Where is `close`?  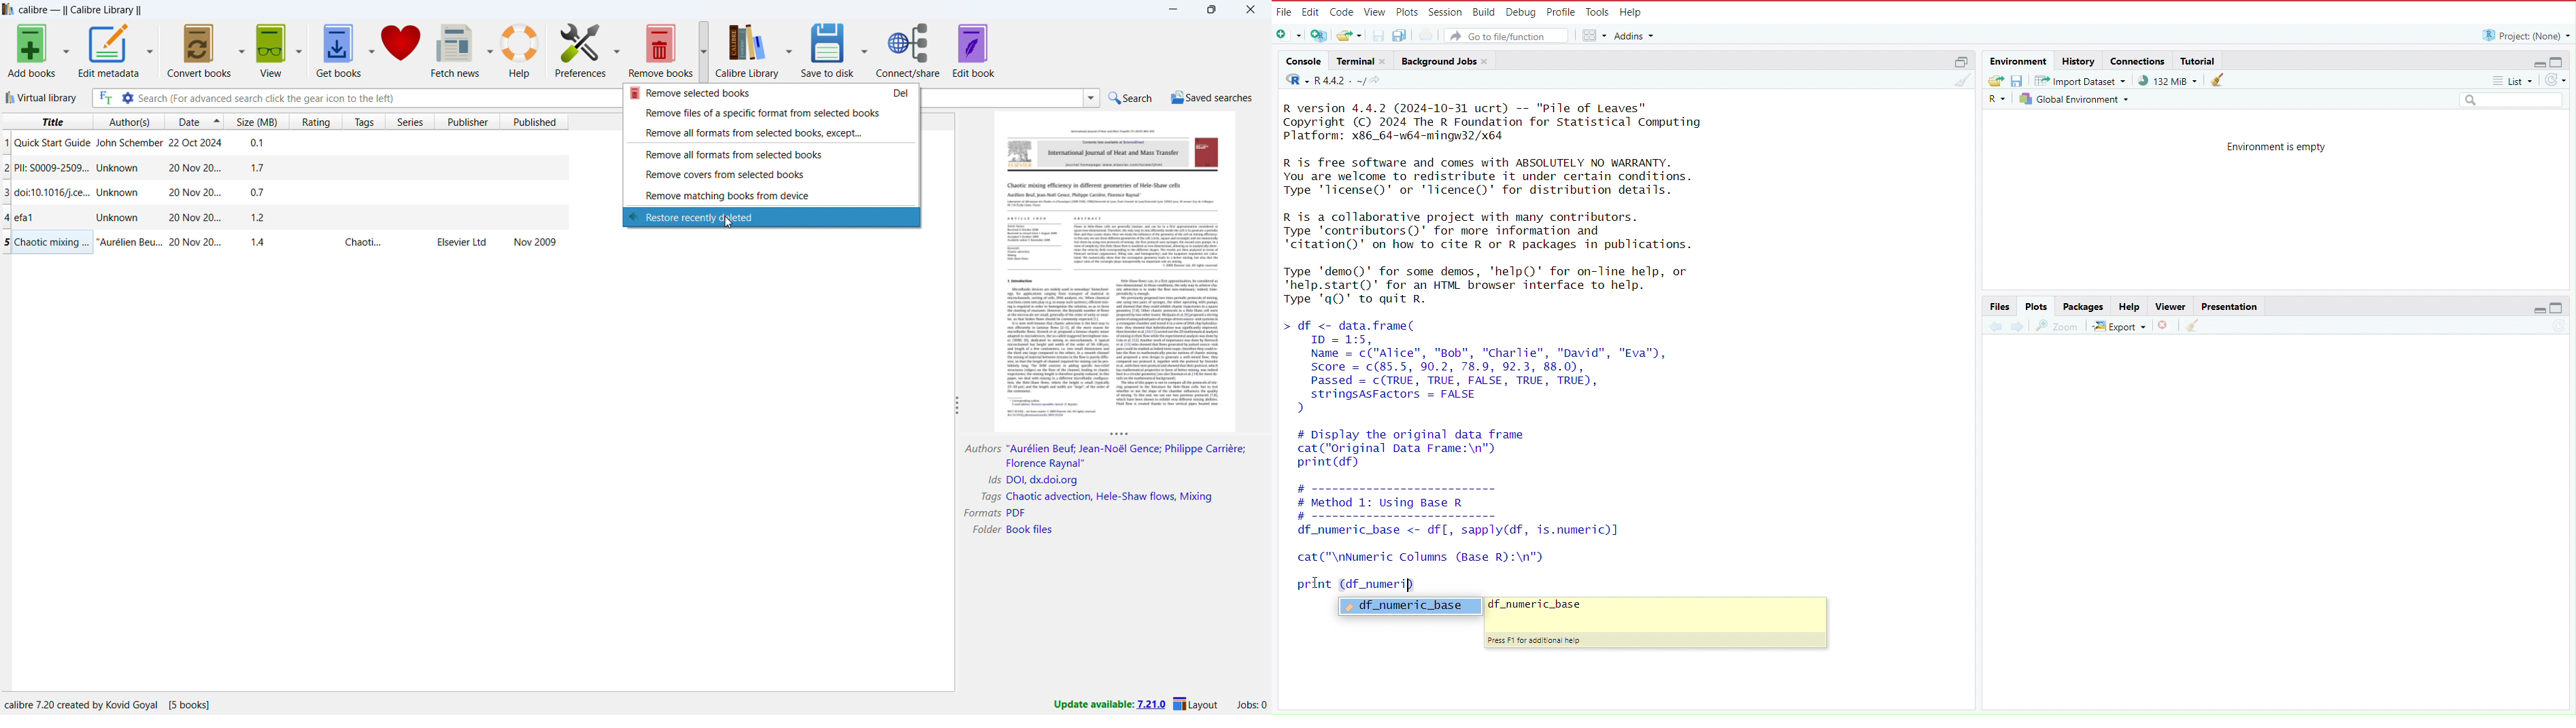 close is located at coordinates (1489, 60).